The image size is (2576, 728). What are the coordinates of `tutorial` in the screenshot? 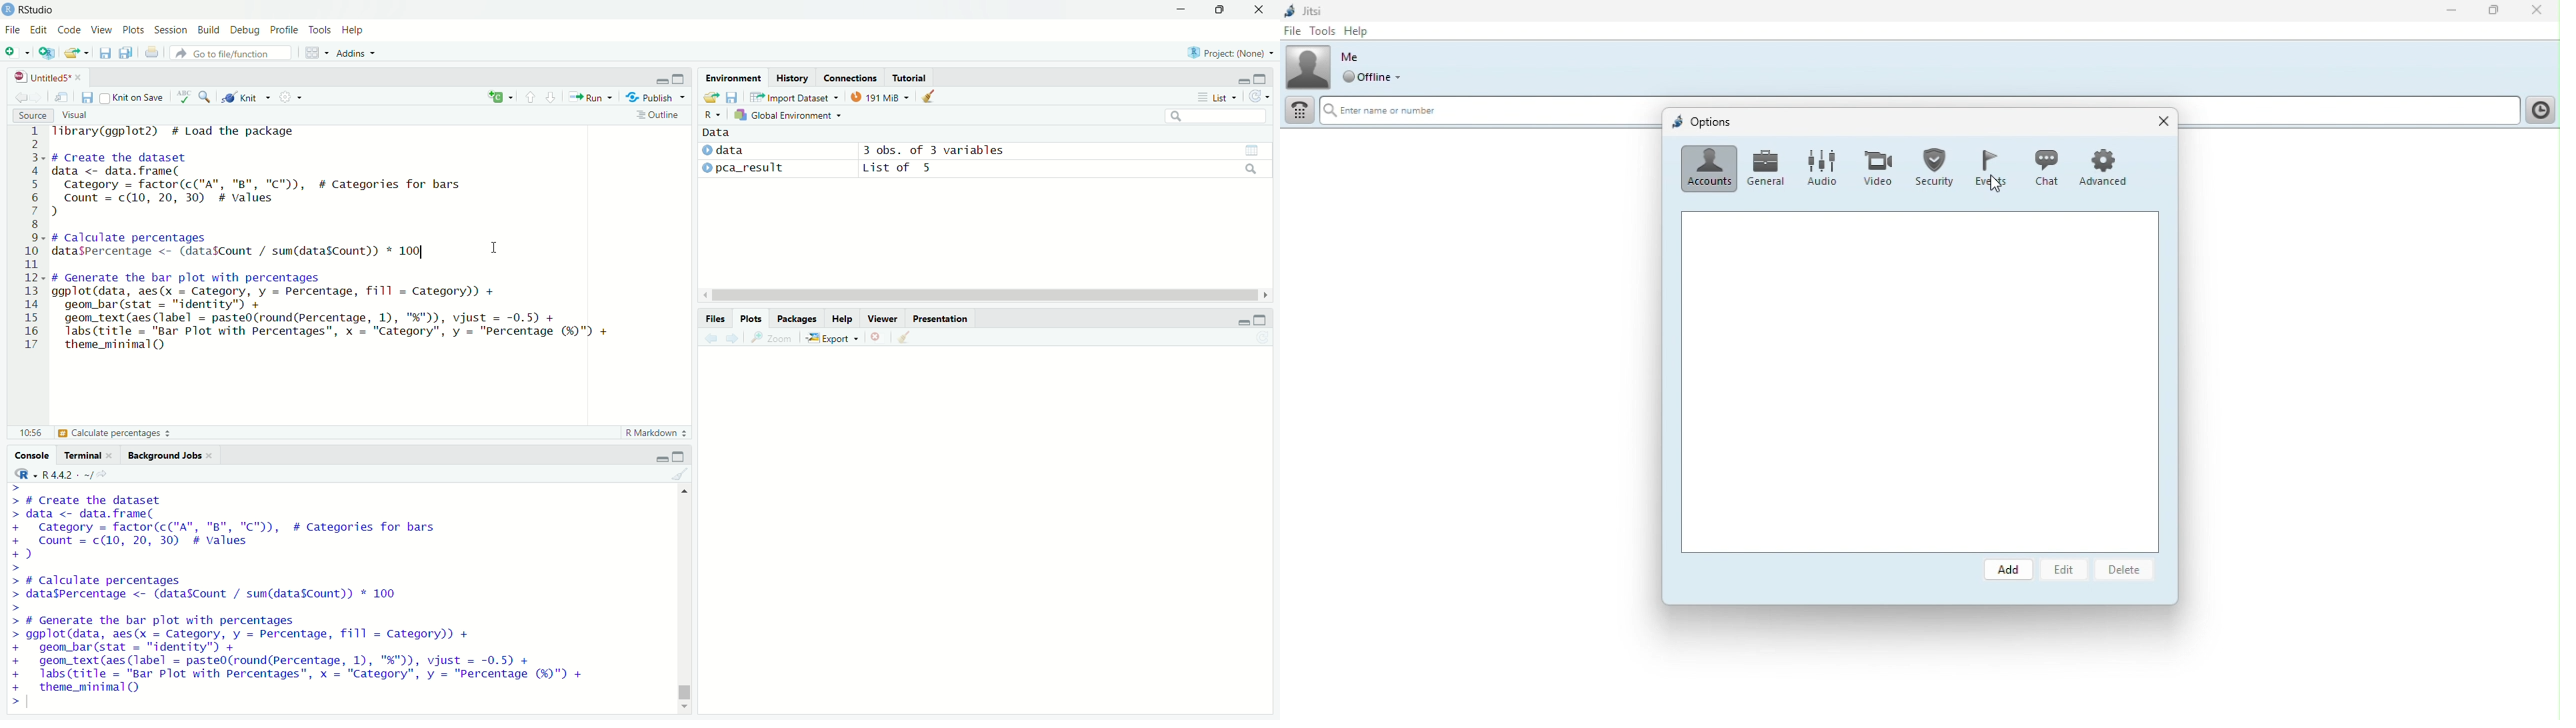 It's located at (911, 77).